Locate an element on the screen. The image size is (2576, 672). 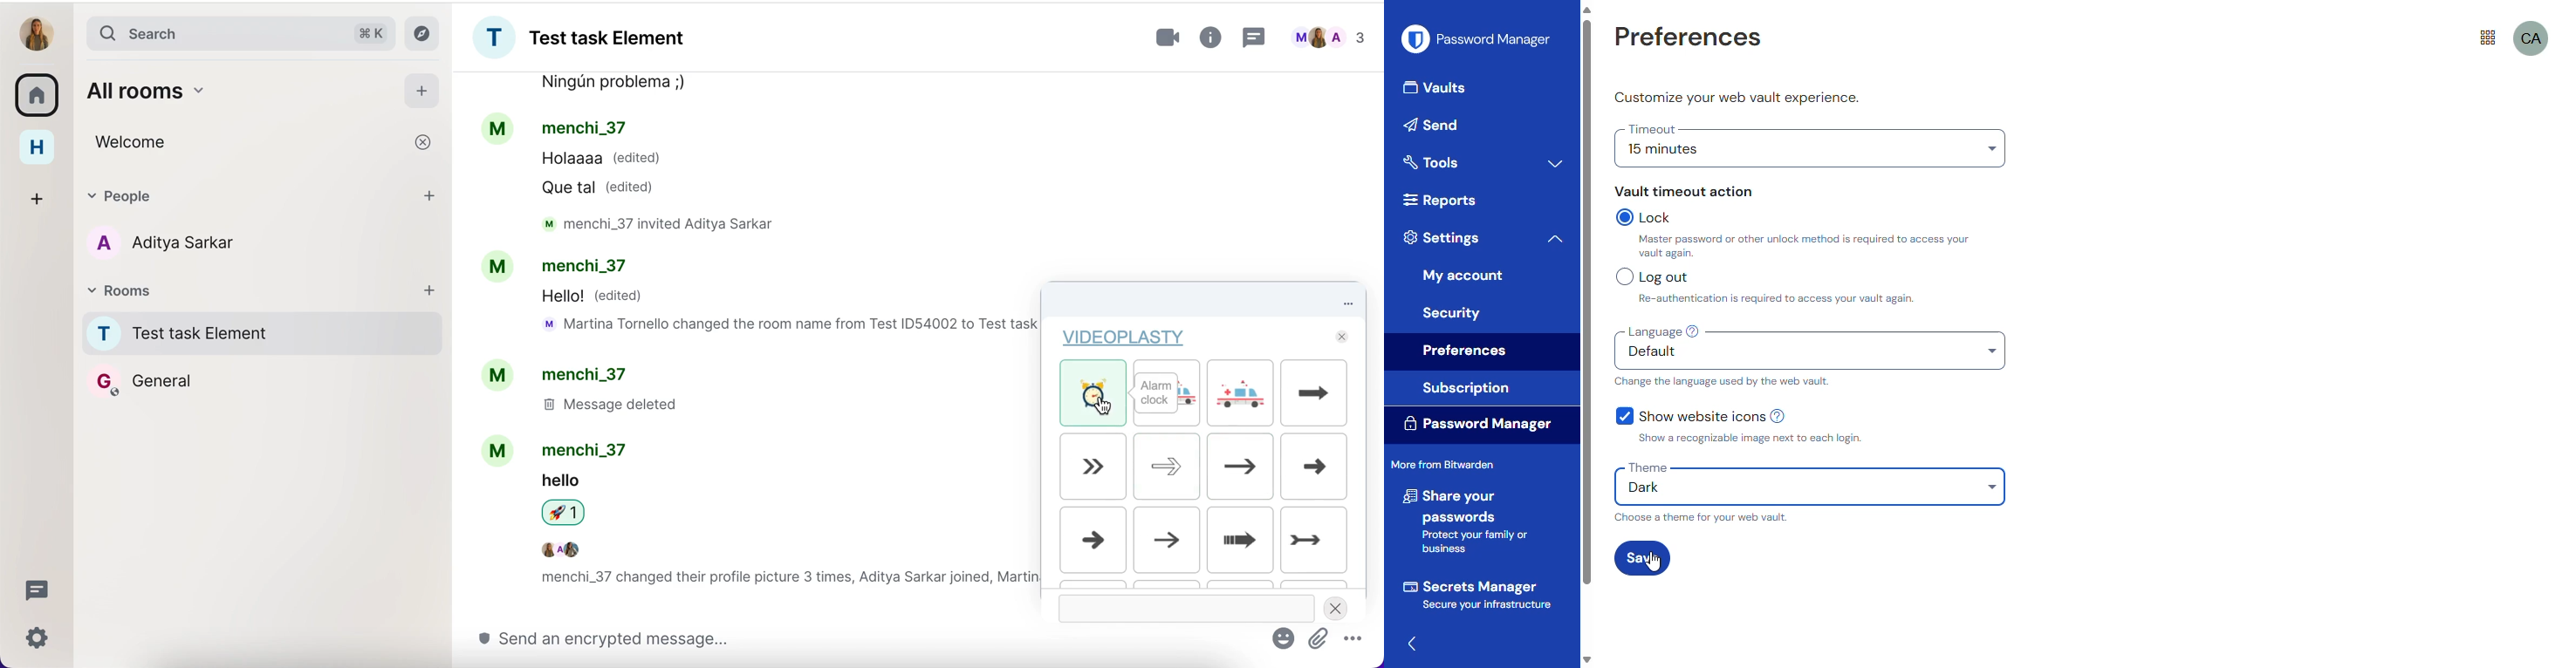
threads is located at coordinates (37, 589).